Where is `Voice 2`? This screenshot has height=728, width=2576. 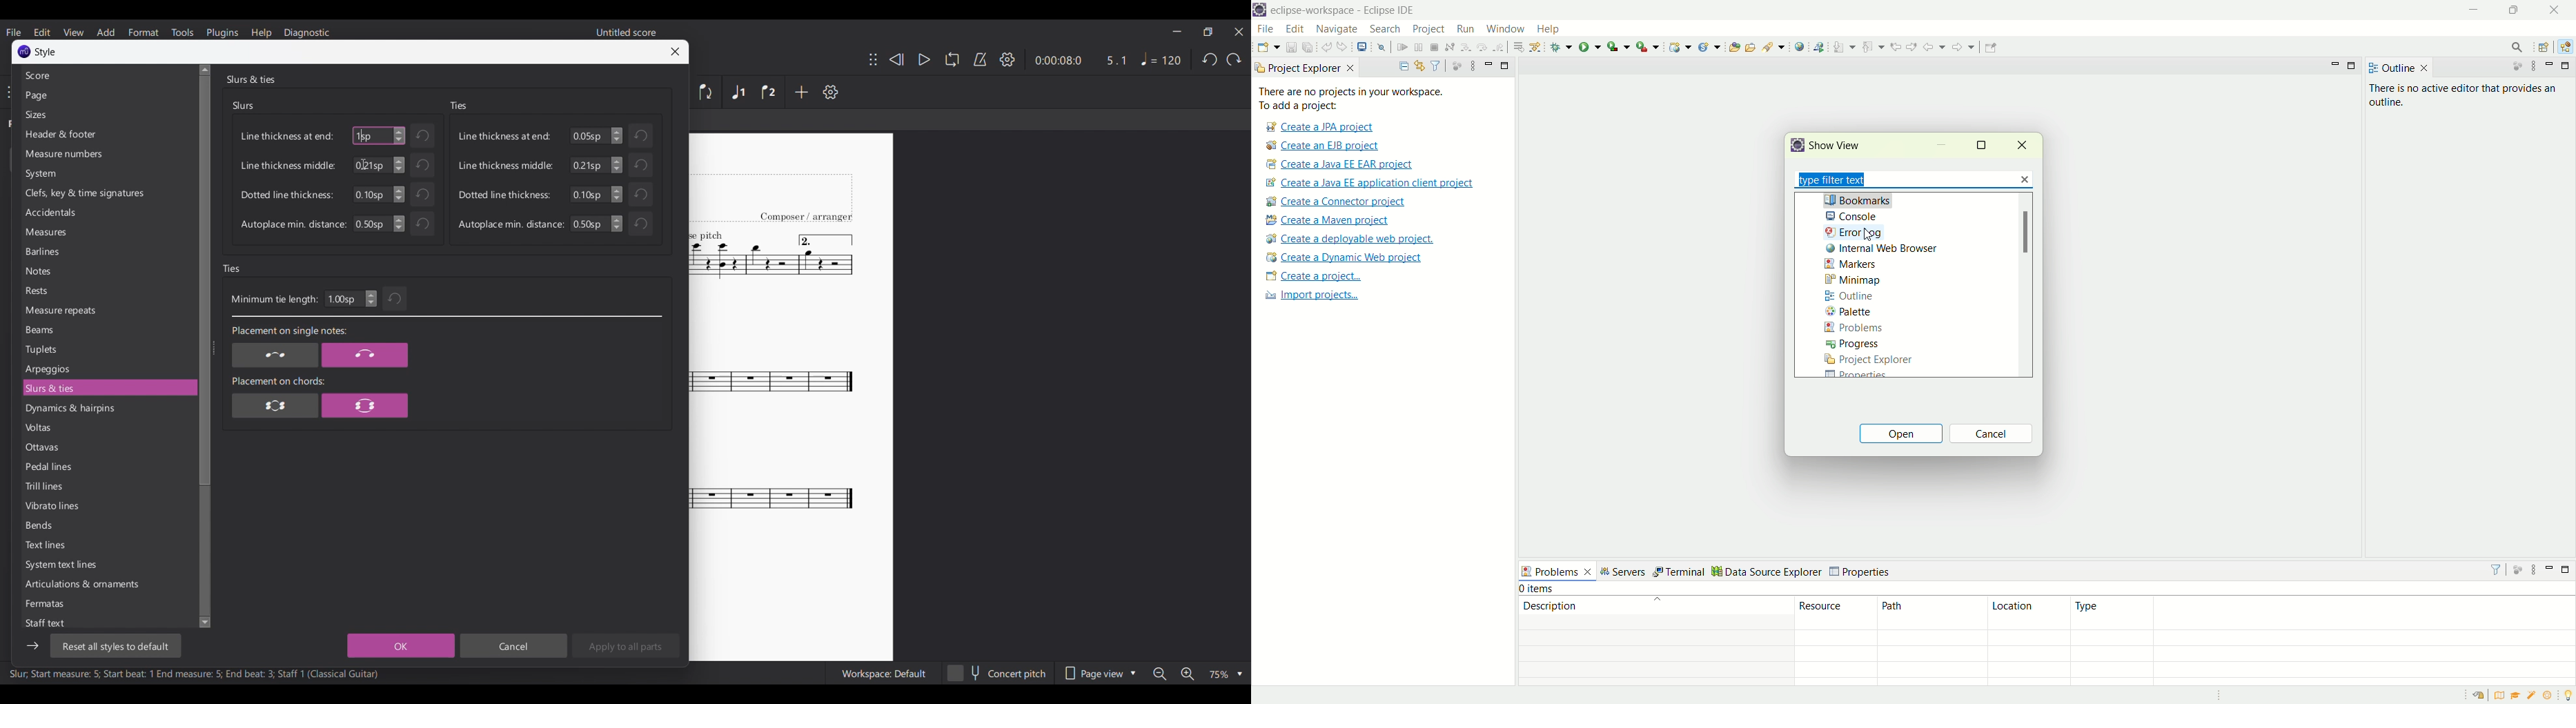 Voice 2 is located at coordinates (768, 92).